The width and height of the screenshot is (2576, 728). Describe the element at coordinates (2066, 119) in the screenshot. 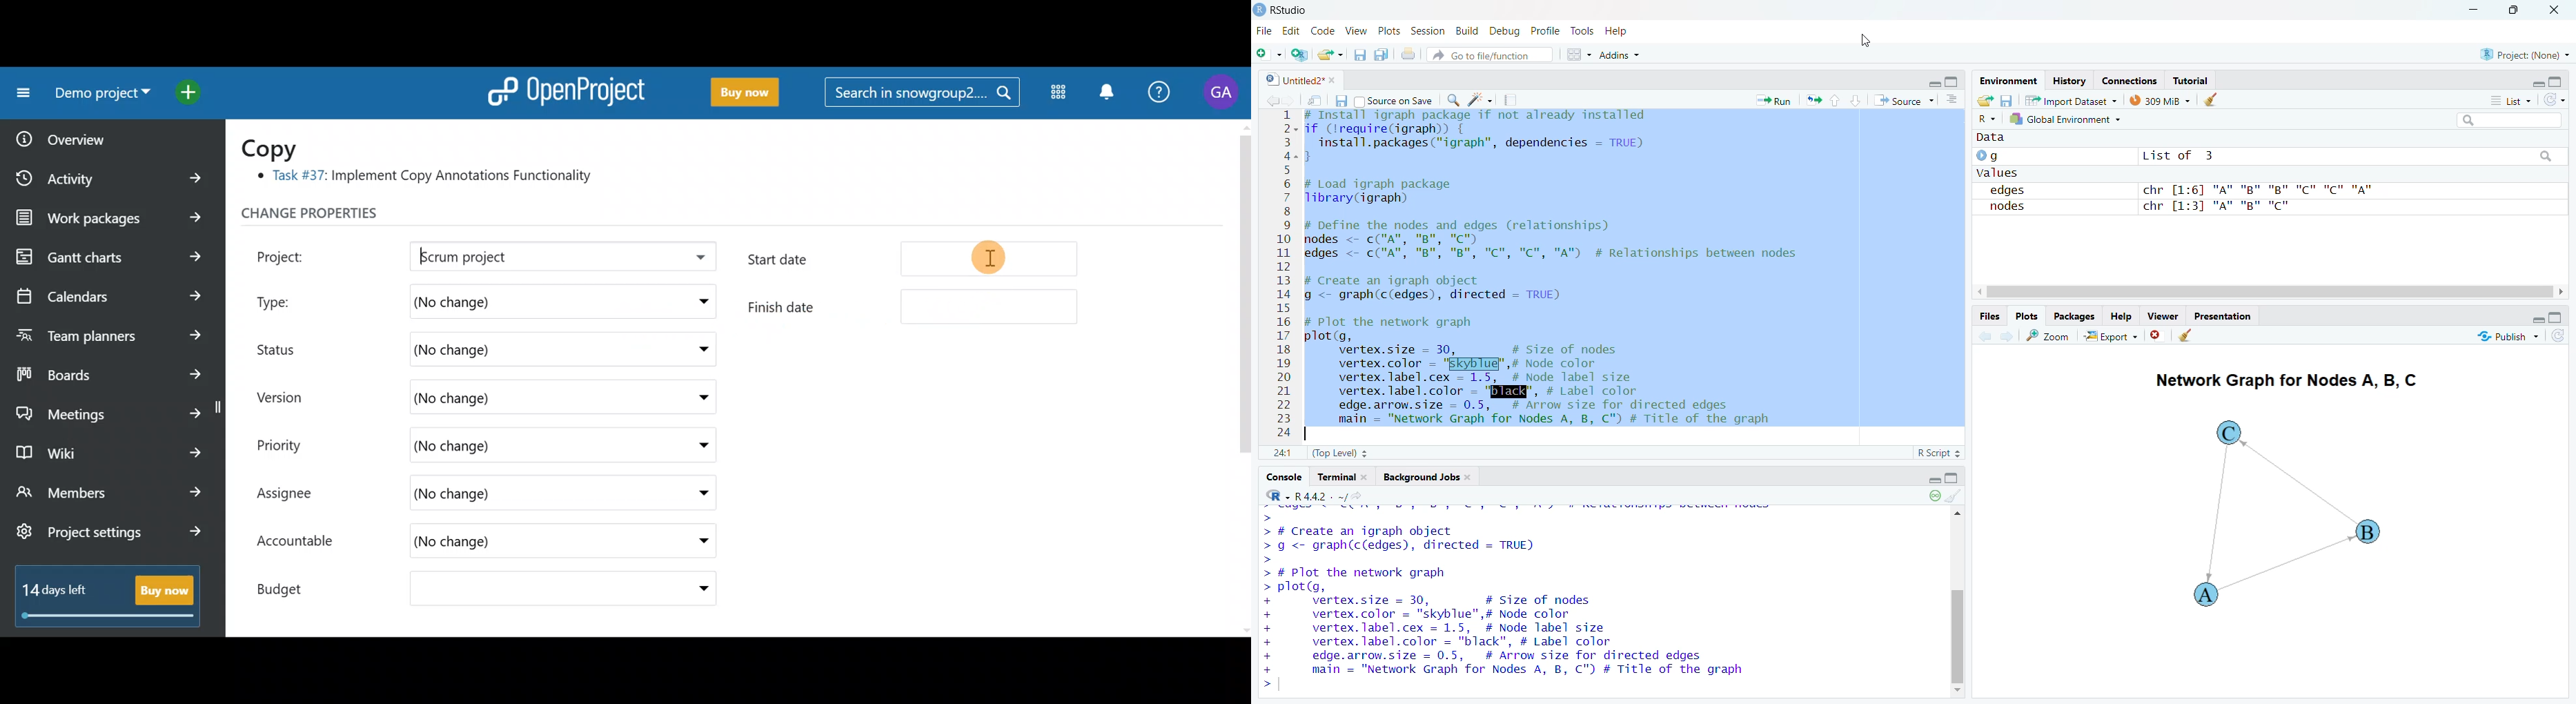

I see `‘Global Environment` at that location.